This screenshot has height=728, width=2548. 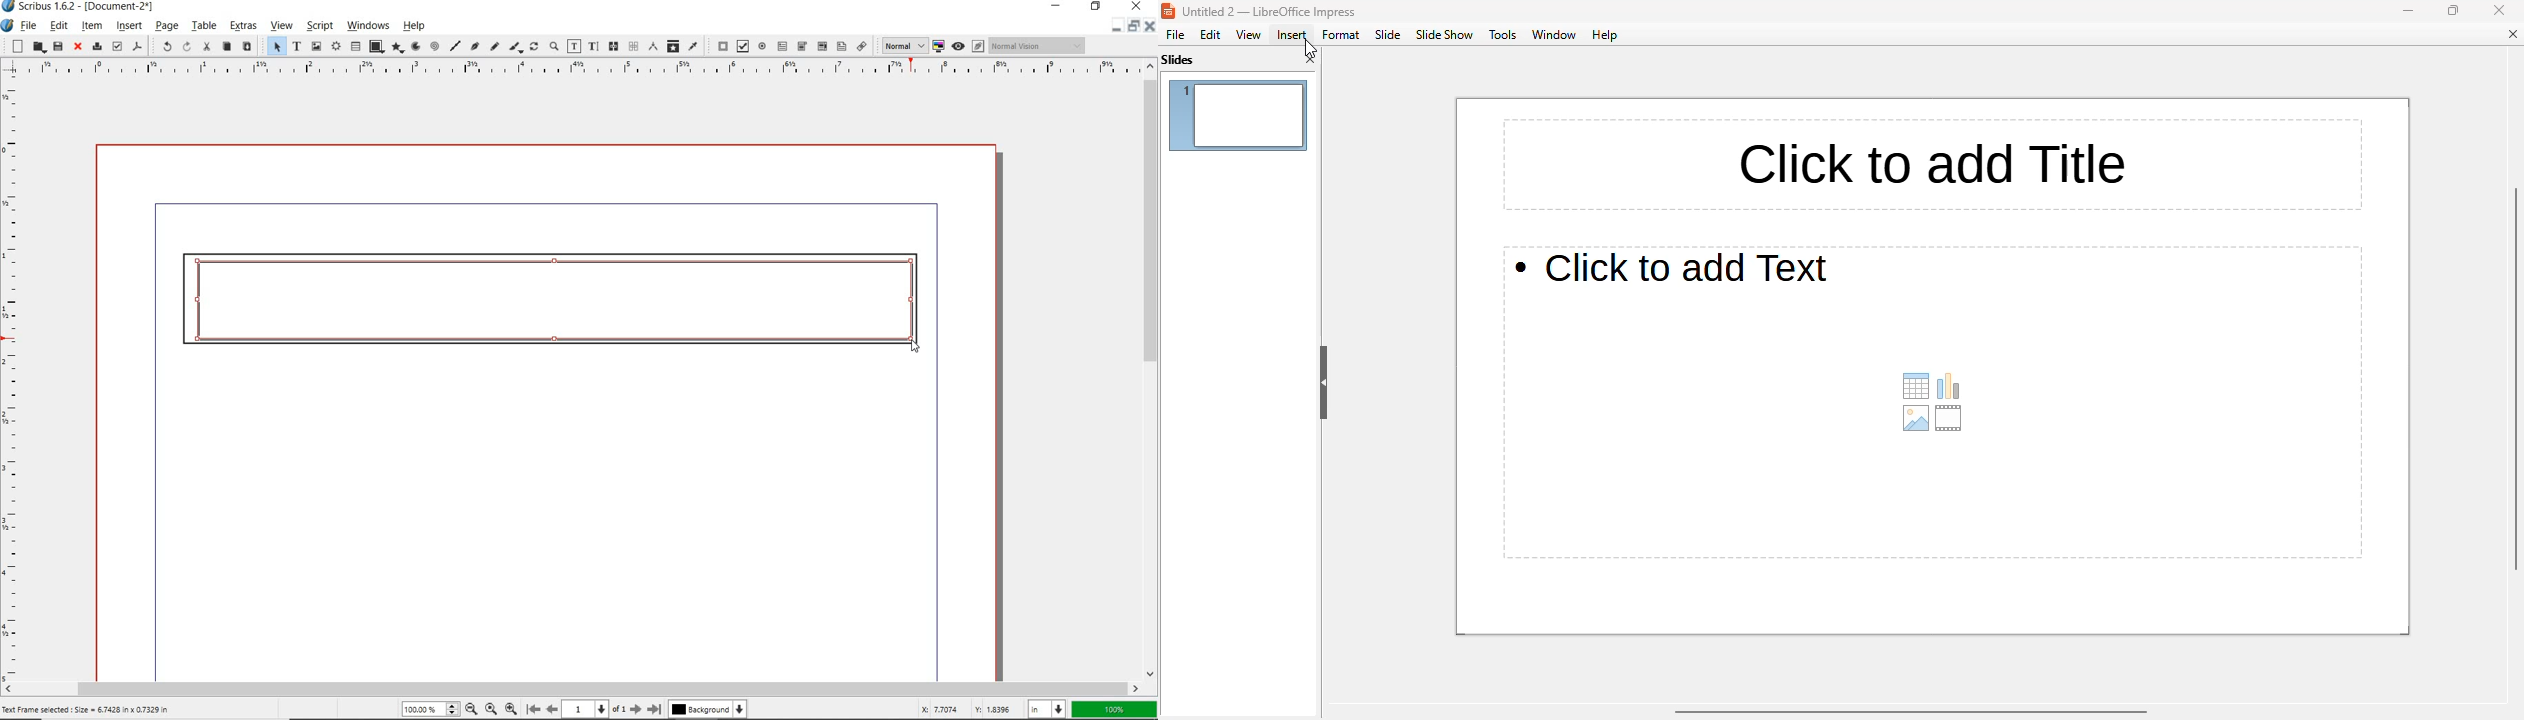 What do you see at coordinates (117, 46) in the screenshot?
I see `preflight verifier` at bounding box center [117, 46].